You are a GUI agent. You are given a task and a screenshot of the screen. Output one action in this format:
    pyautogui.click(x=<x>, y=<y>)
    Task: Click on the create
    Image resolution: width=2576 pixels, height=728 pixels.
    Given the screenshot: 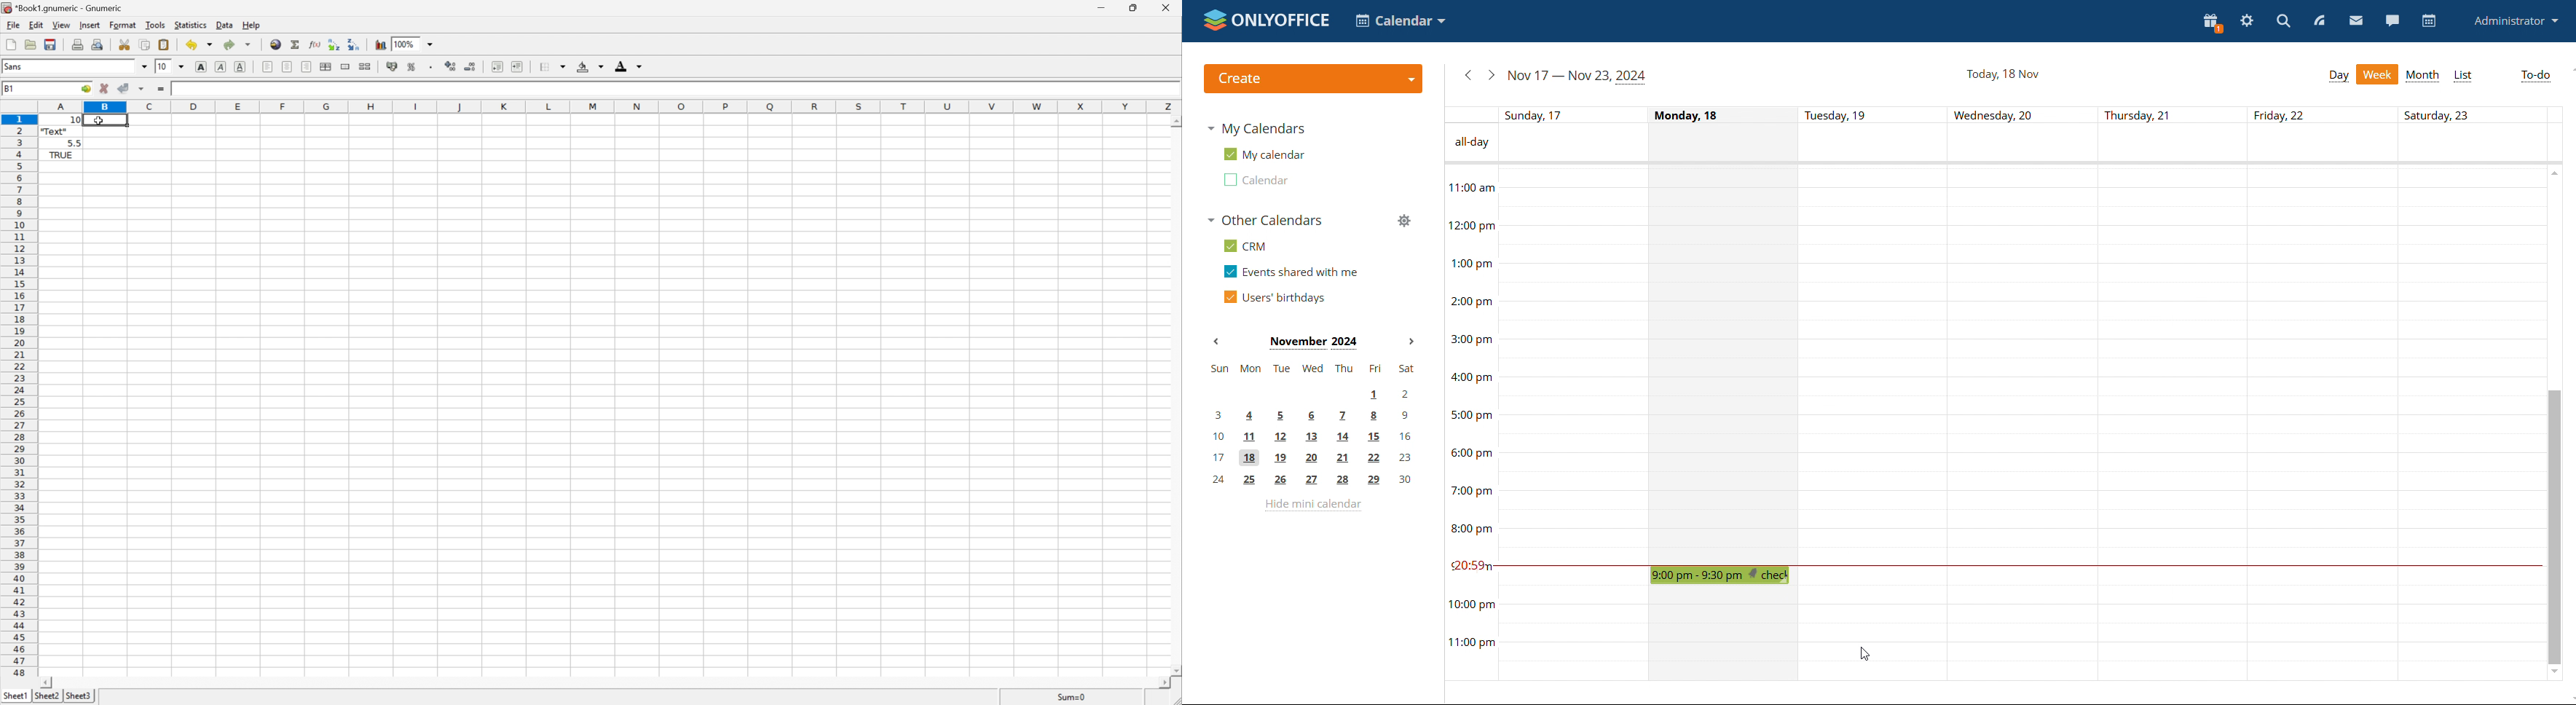 What is the action you would take?
    pyautogui.click(x=1314, y=79)
    